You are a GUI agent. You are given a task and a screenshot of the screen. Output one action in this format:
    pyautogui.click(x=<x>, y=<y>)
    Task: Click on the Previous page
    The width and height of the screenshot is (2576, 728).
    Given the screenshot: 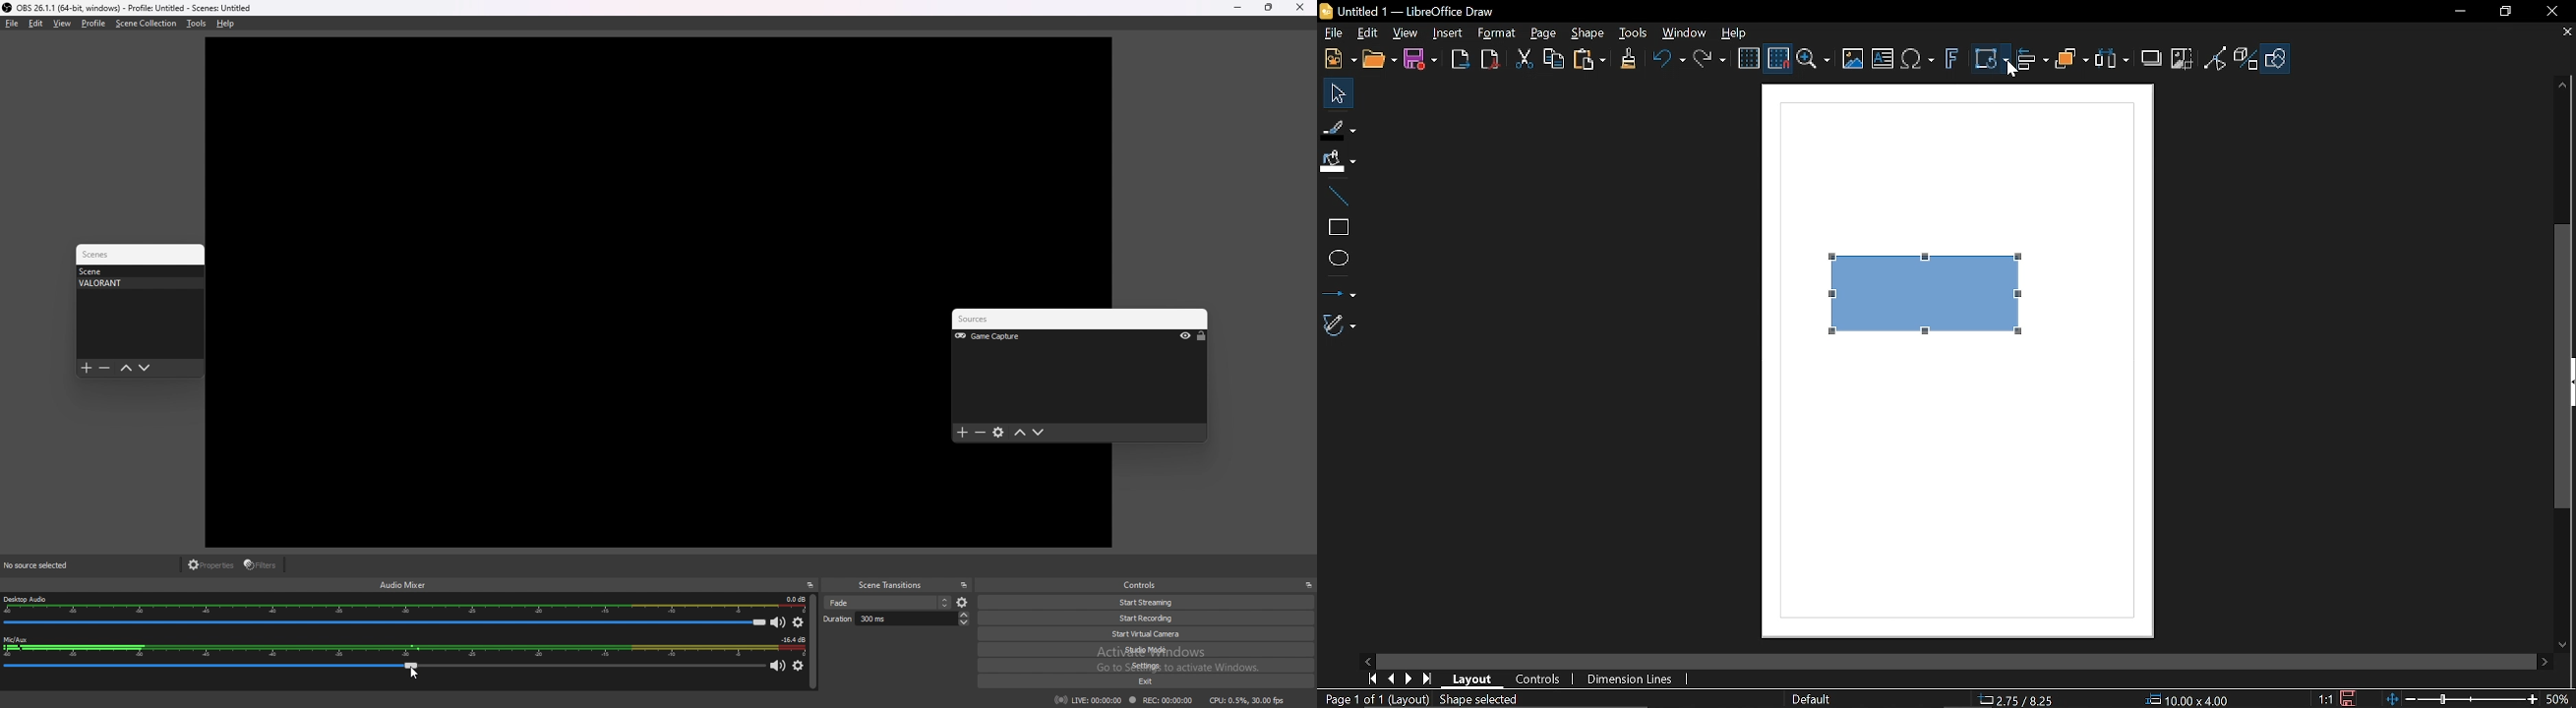 What is the action you would take?
    pyautogui.click(x=1390, y=679)
    